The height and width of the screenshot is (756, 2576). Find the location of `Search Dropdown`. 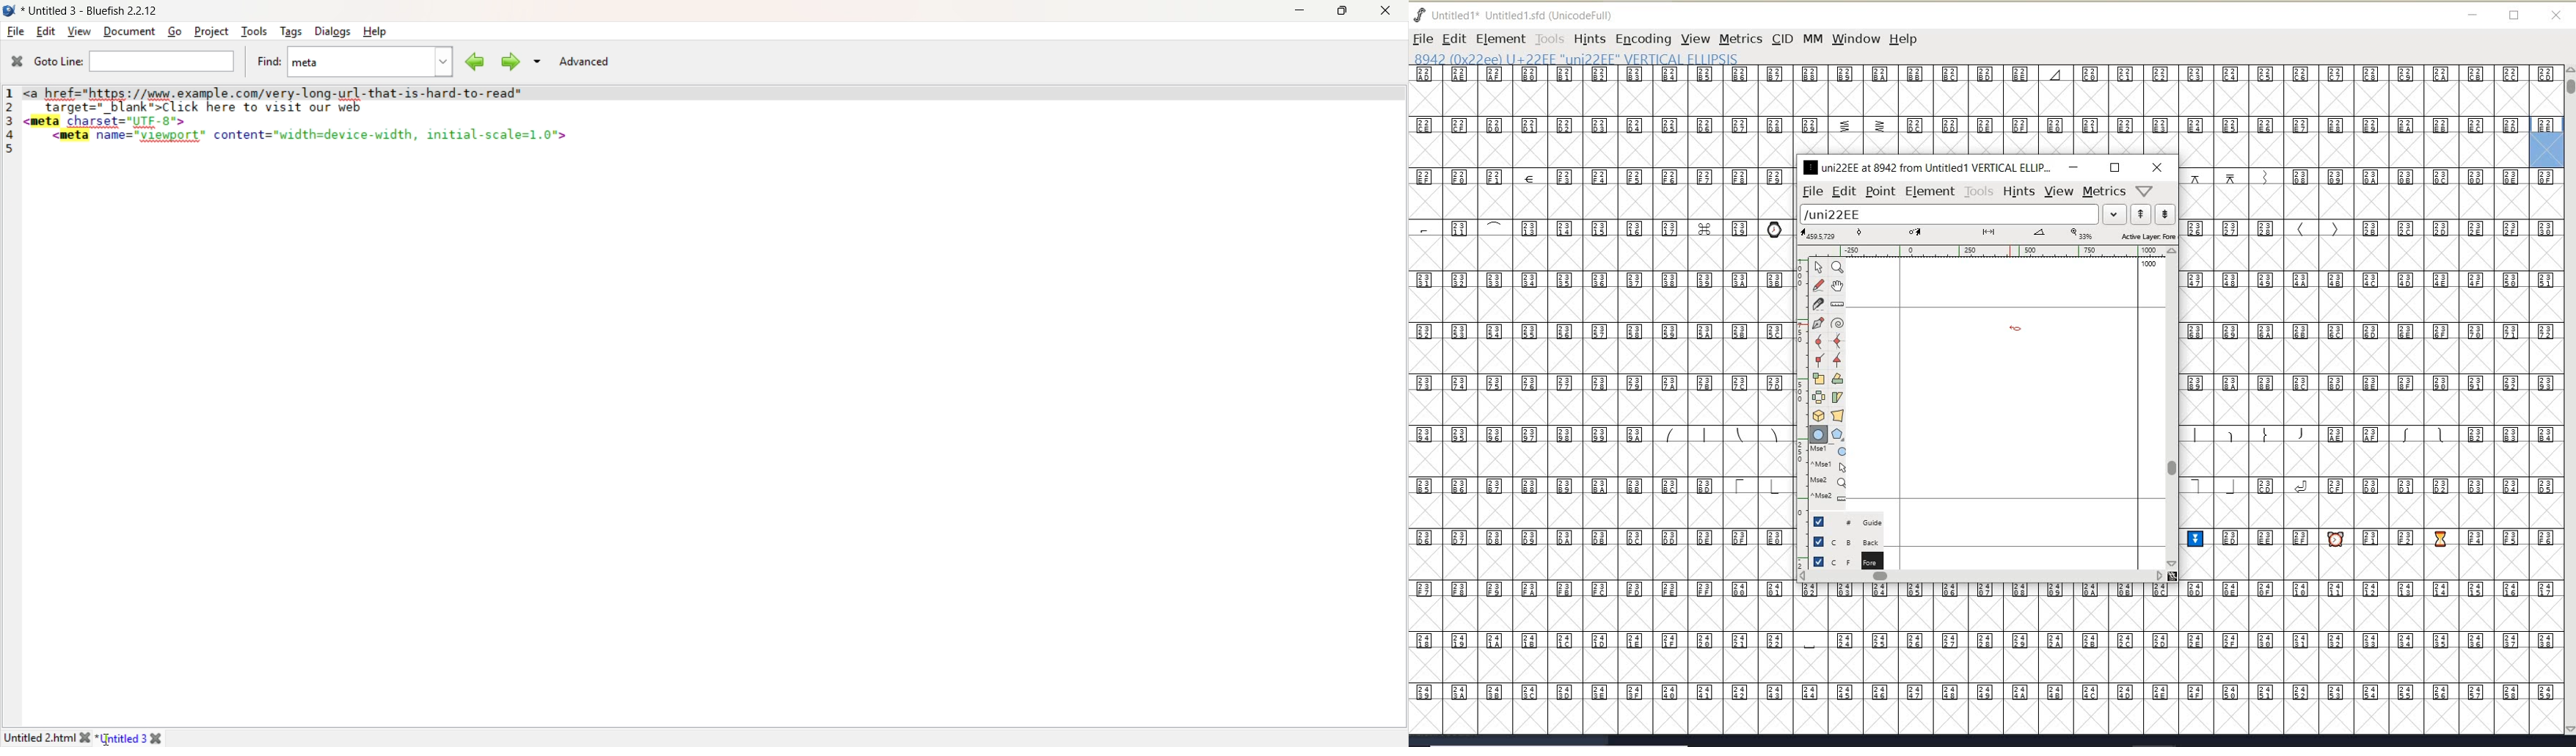

Search Dropdown is located at coordinates (537, 61).